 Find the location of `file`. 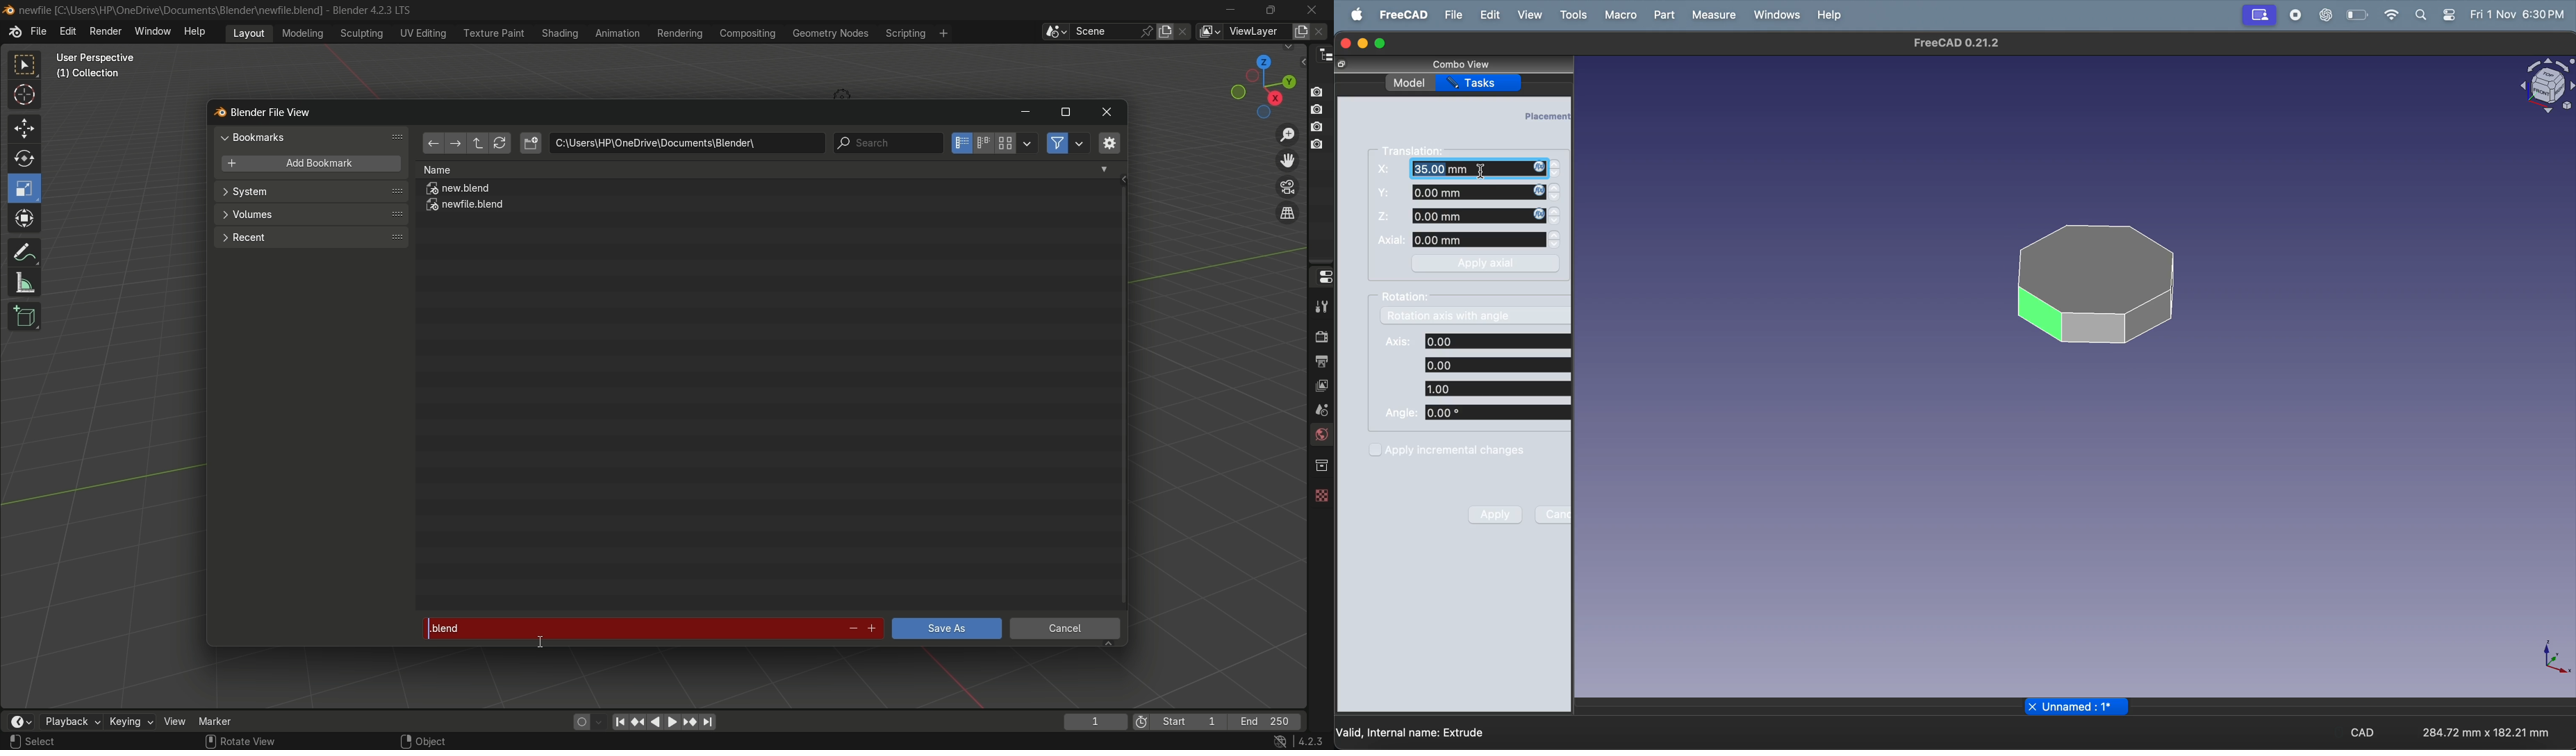

file is located at coordinates (1453, 14).